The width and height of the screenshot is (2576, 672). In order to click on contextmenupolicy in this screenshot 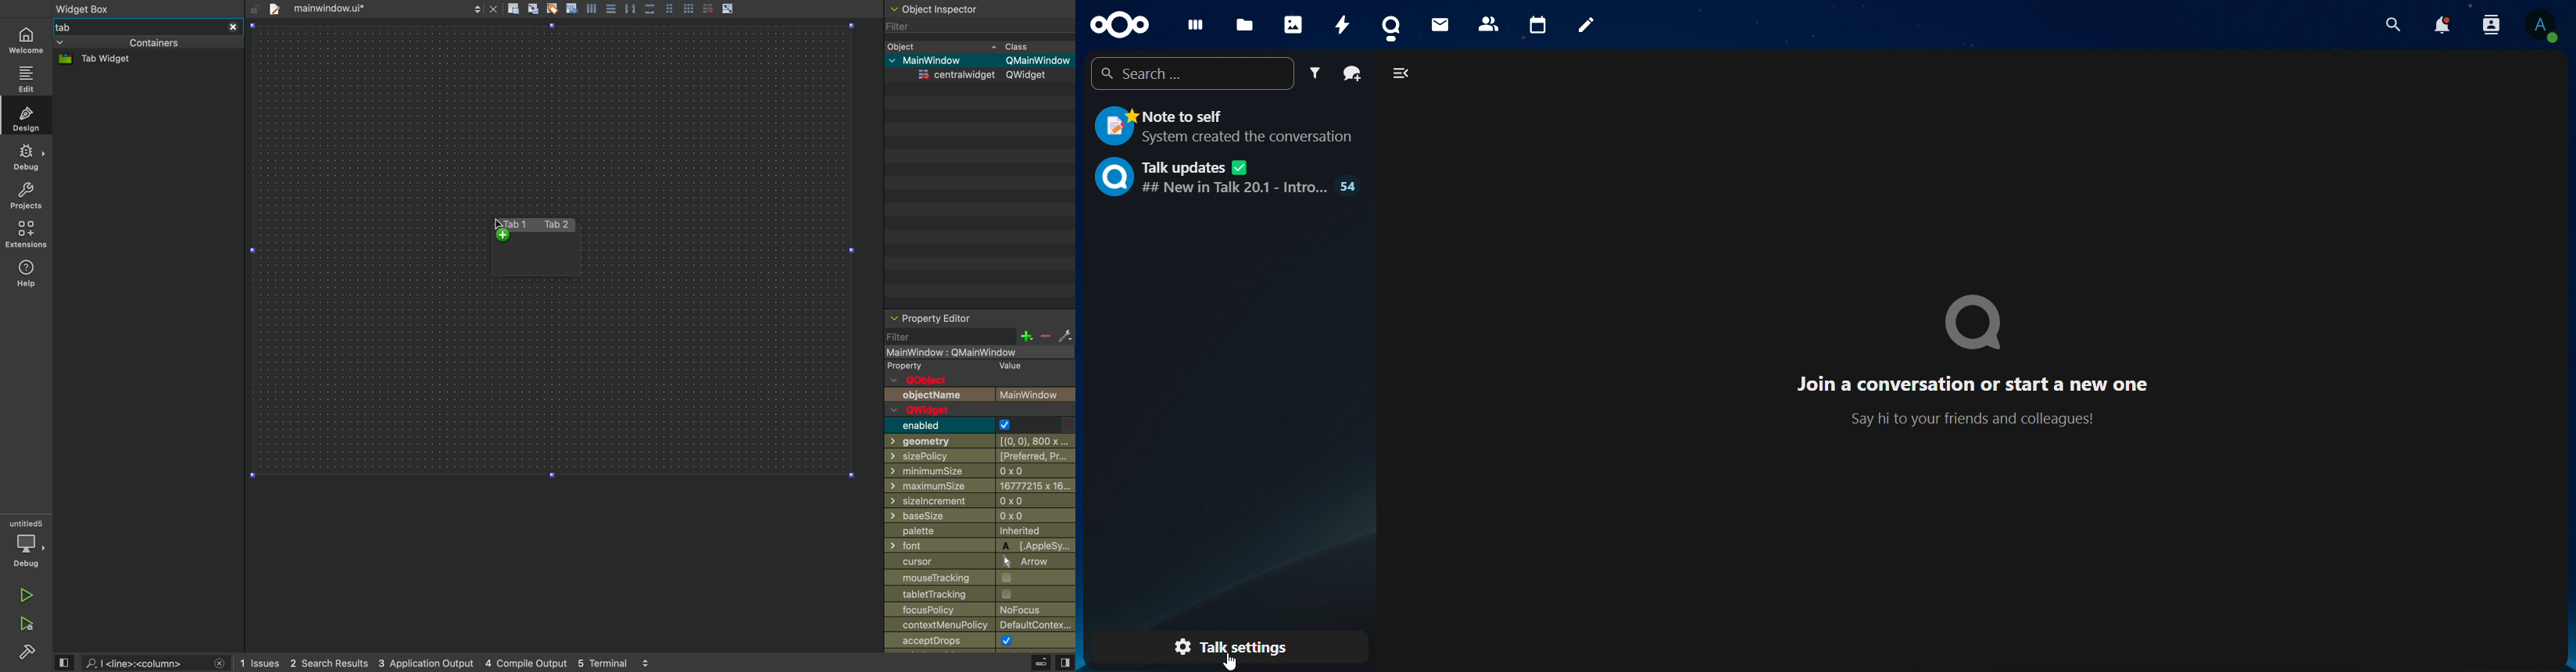, I will do `click(982, 626)`.